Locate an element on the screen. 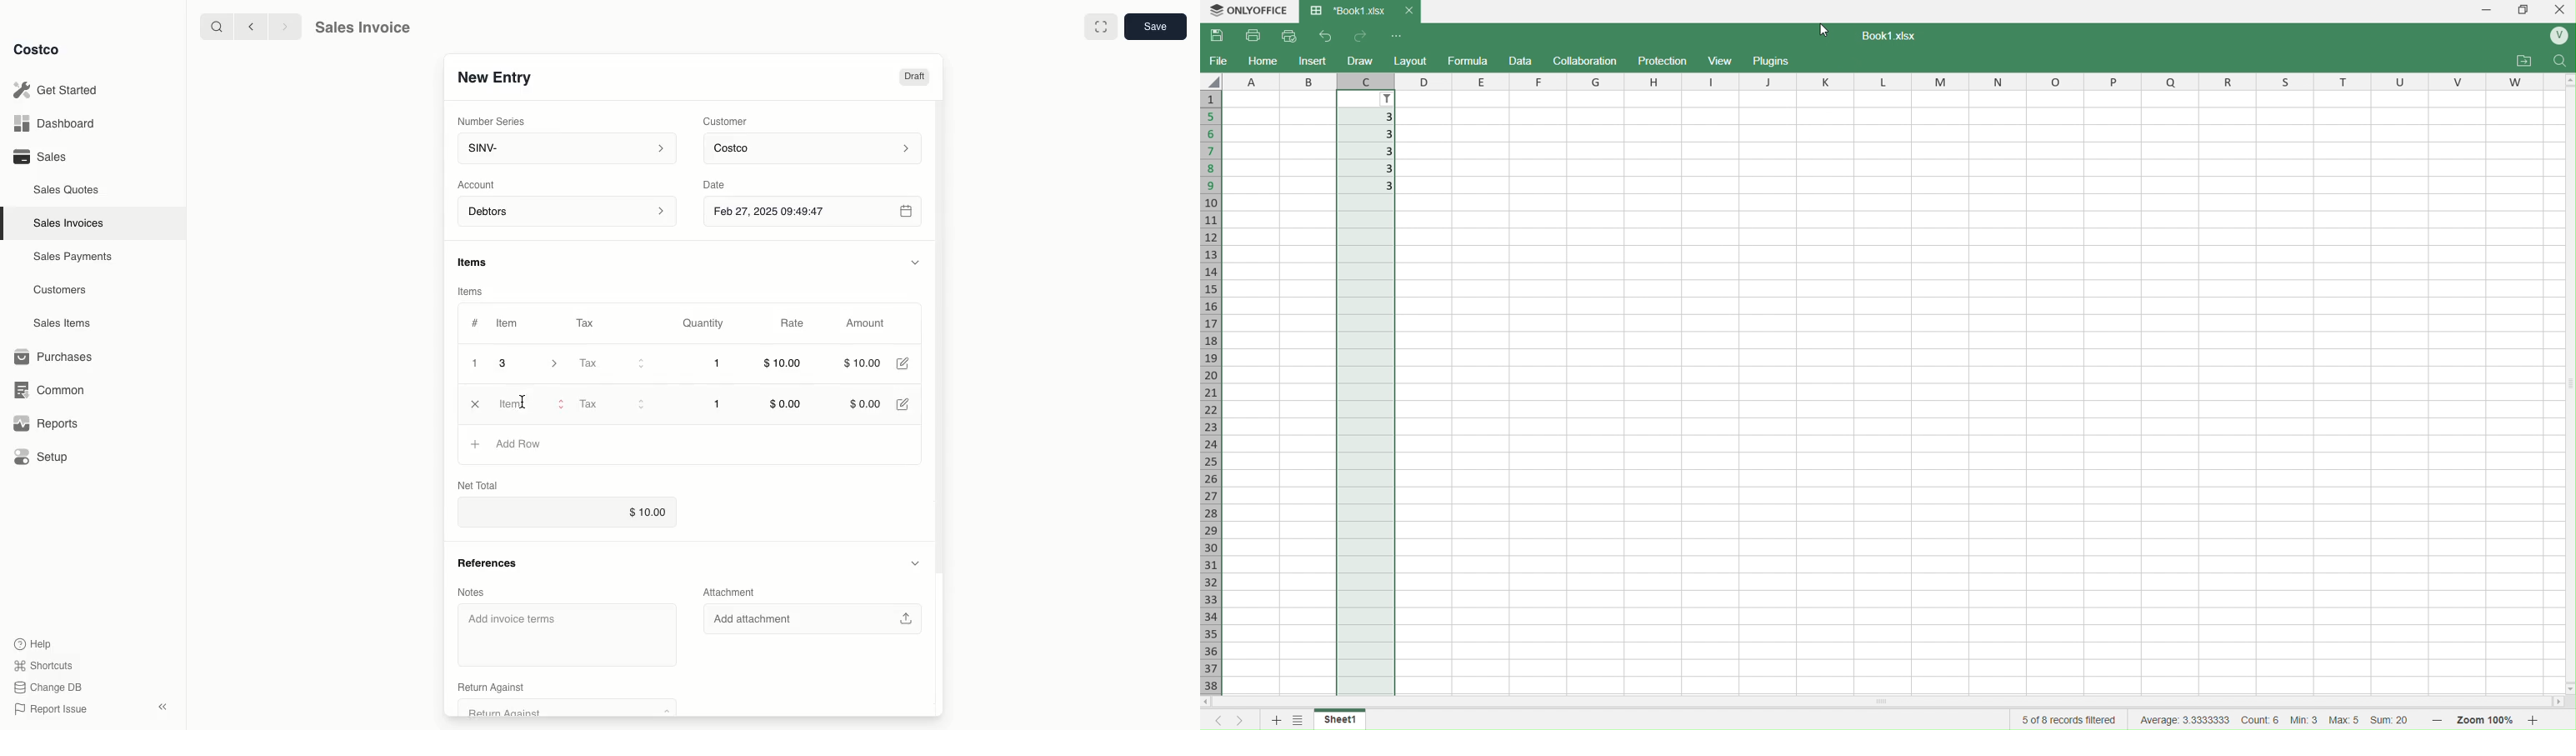  ‘Sales Payments is located at coordinates (73, 255).